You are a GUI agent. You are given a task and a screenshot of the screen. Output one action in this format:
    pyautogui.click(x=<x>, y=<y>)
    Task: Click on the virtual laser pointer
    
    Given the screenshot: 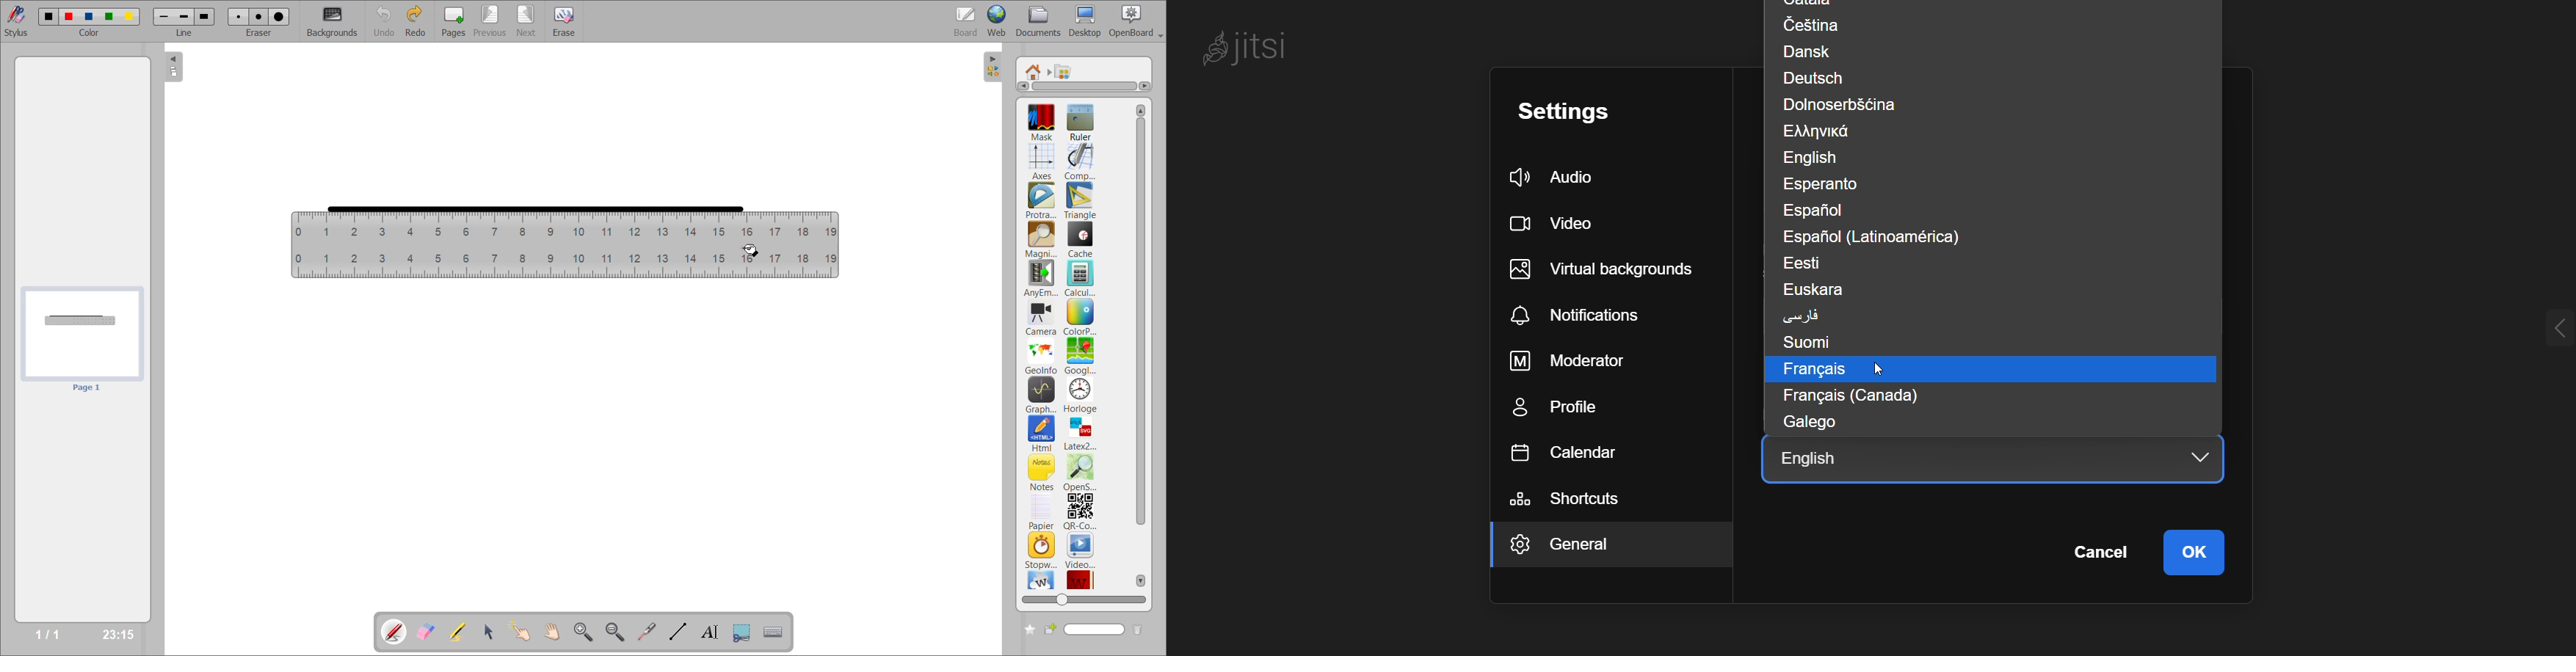 What is the action you would take?
    pyautogui.click(x=645, y=631)
    